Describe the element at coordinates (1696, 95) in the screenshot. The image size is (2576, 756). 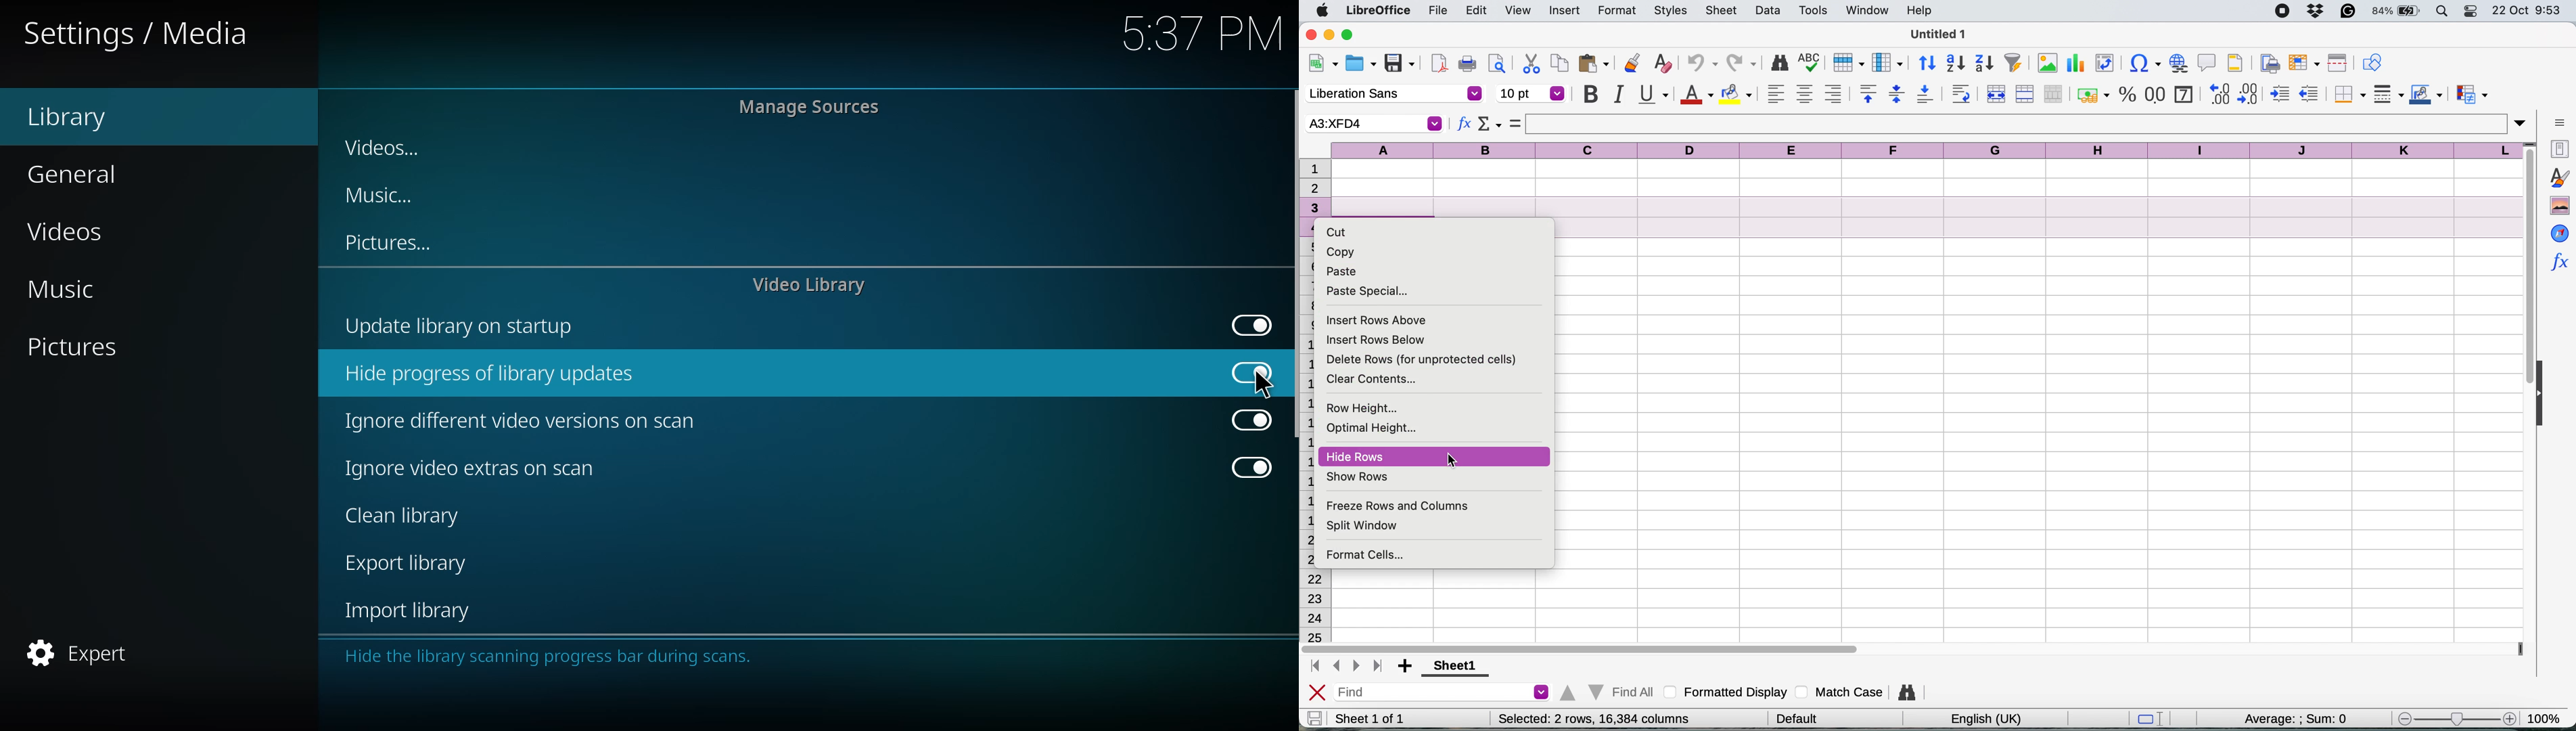
I see `text color` at that location.